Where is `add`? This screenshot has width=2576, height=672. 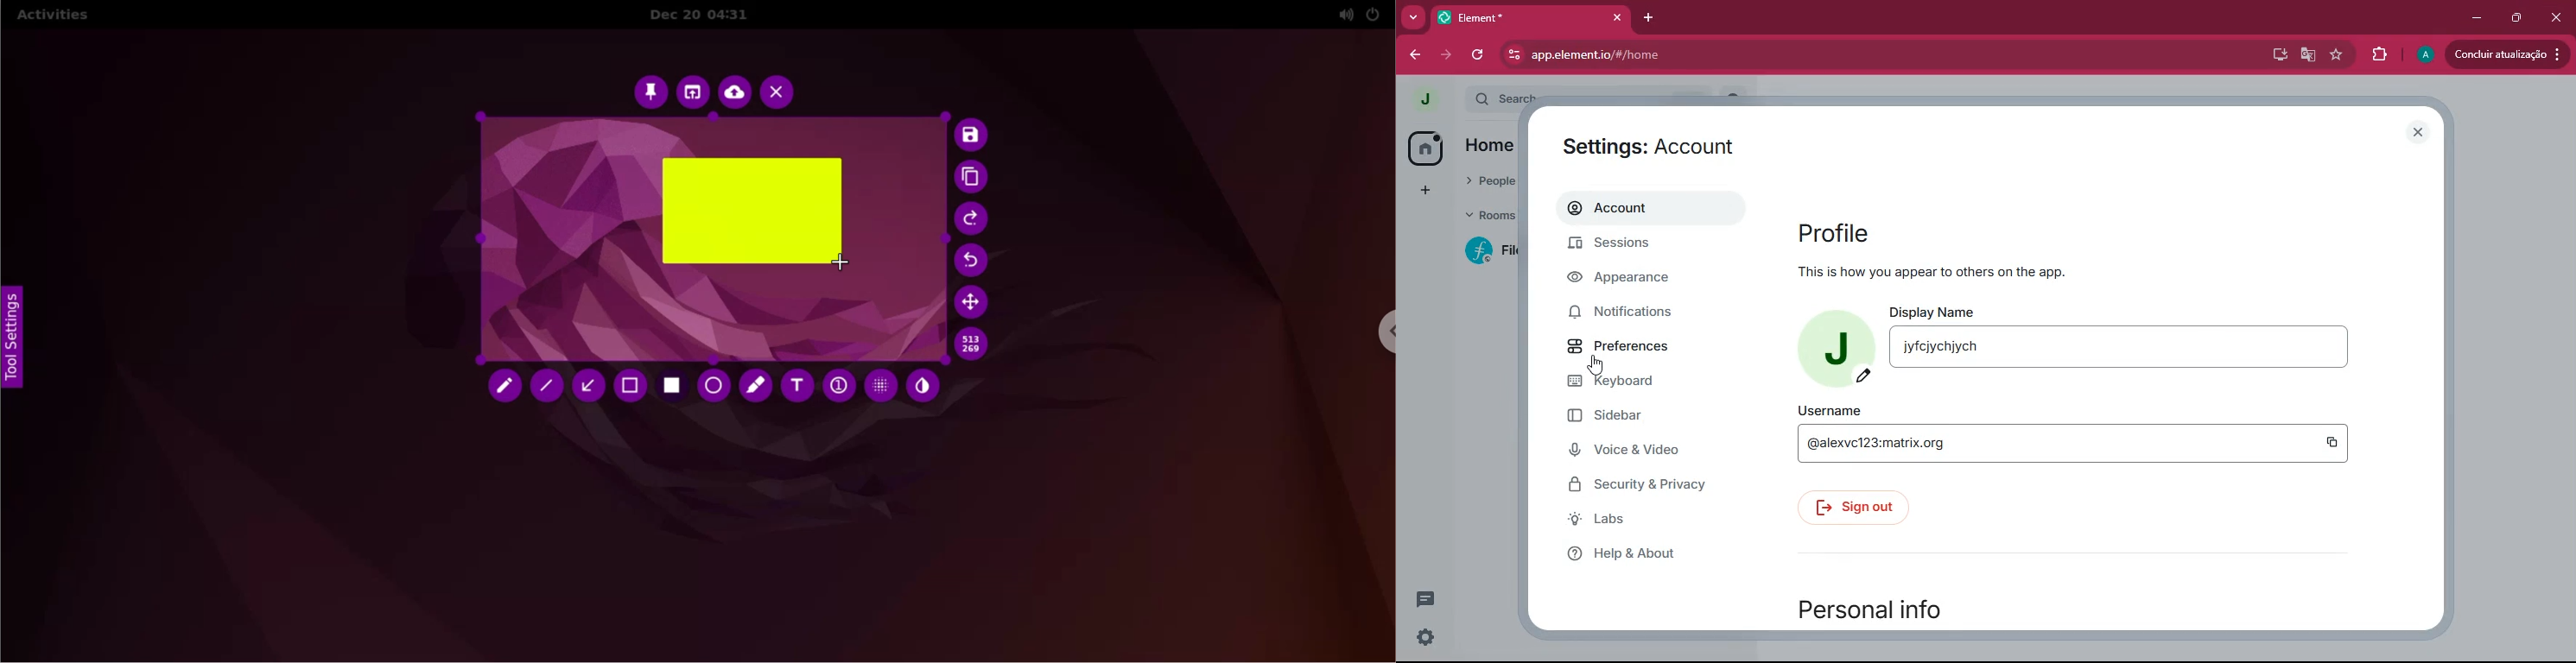
add is located at coordinates (1424, 190).